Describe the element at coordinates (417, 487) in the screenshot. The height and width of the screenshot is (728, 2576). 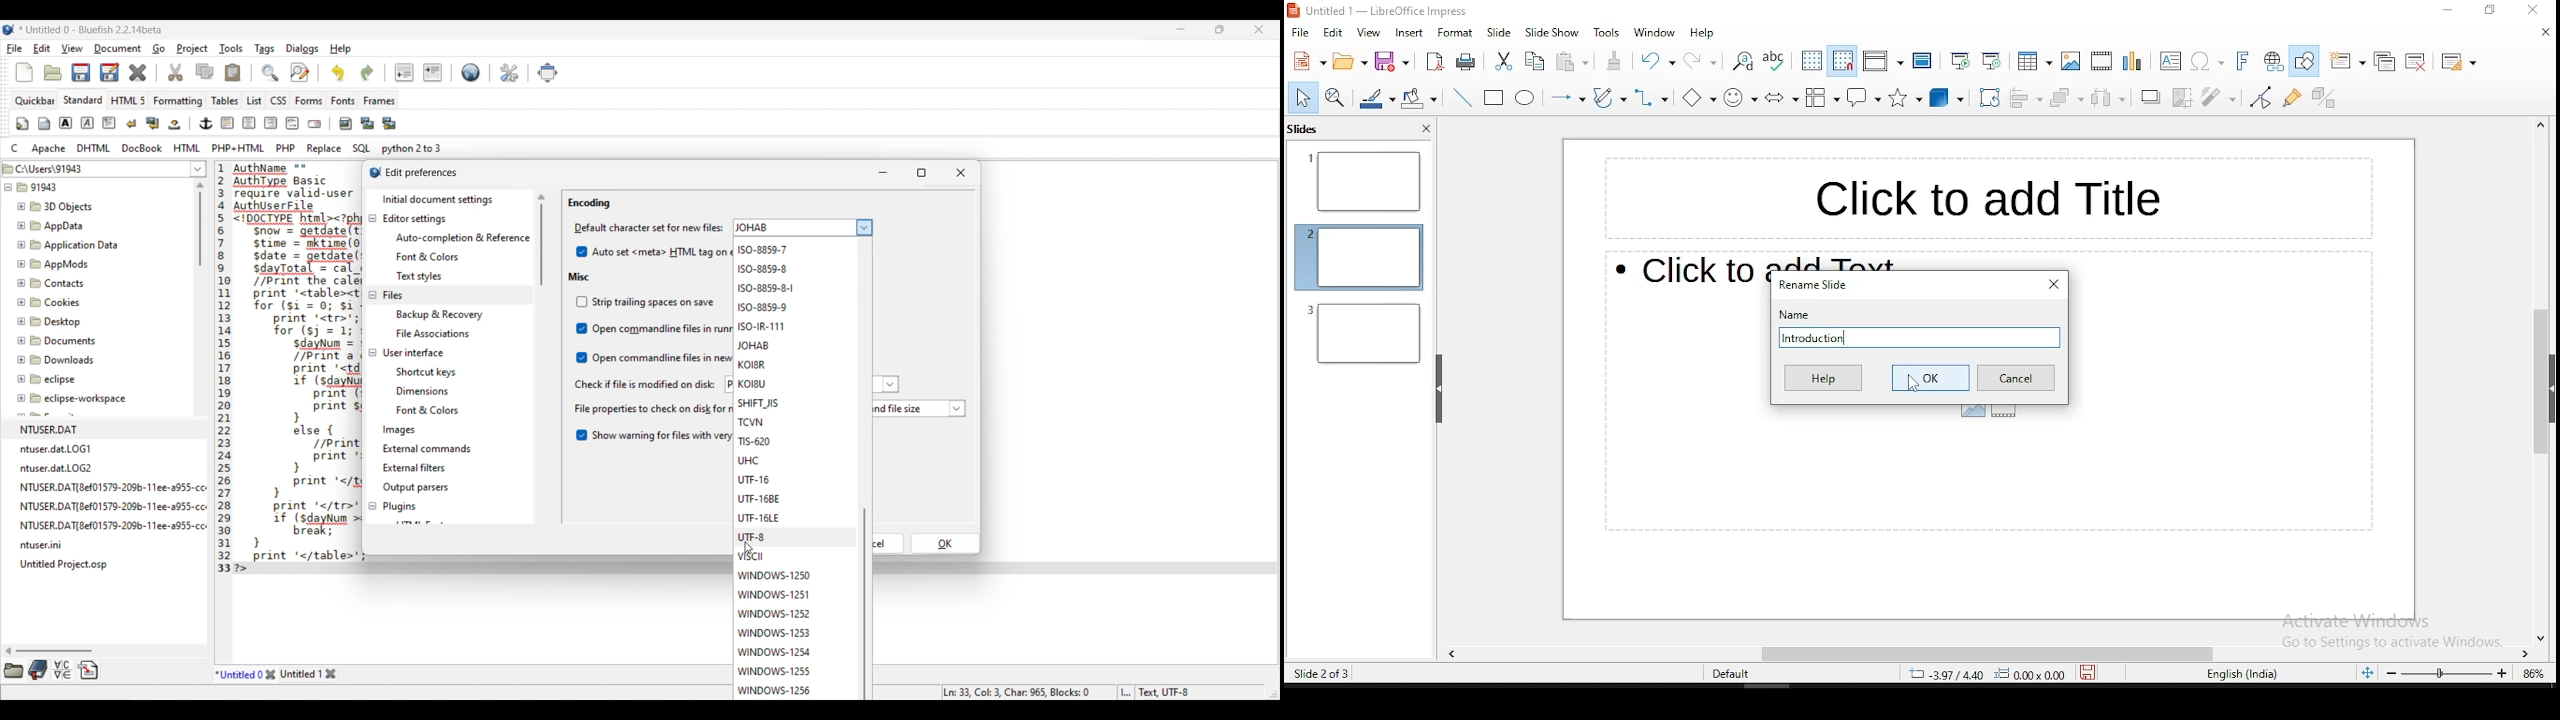
I see `Output parsers` at that location.